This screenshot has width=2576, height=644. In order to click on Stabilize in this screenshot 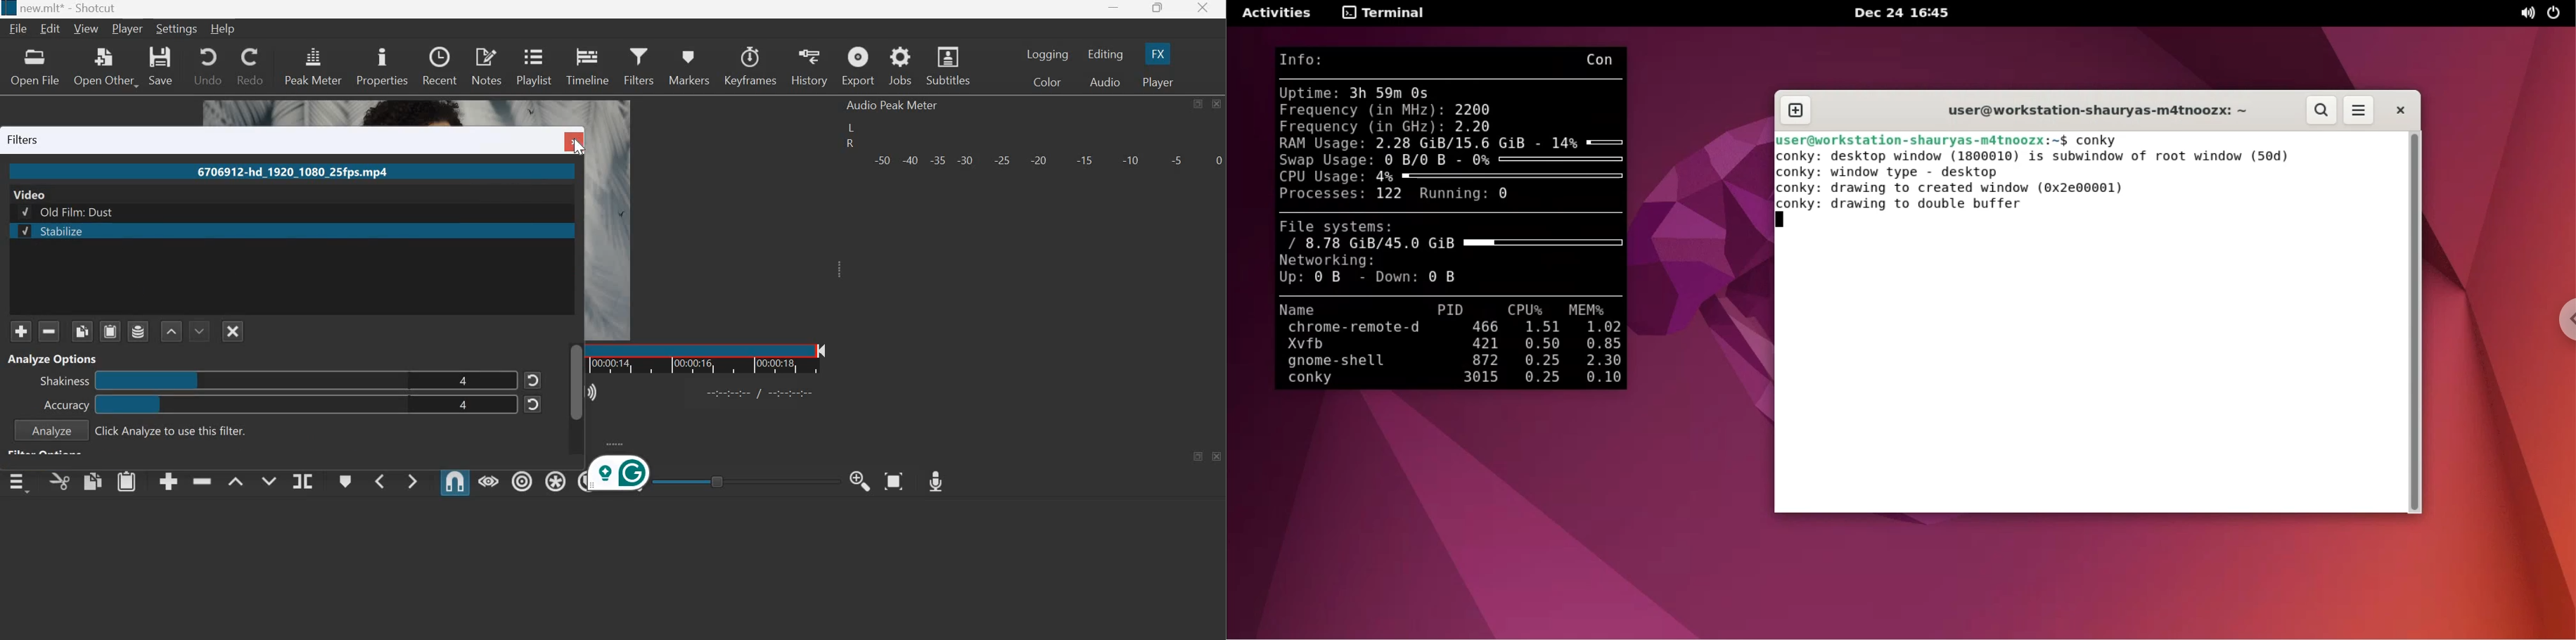, I will do `click(51, 232)`.